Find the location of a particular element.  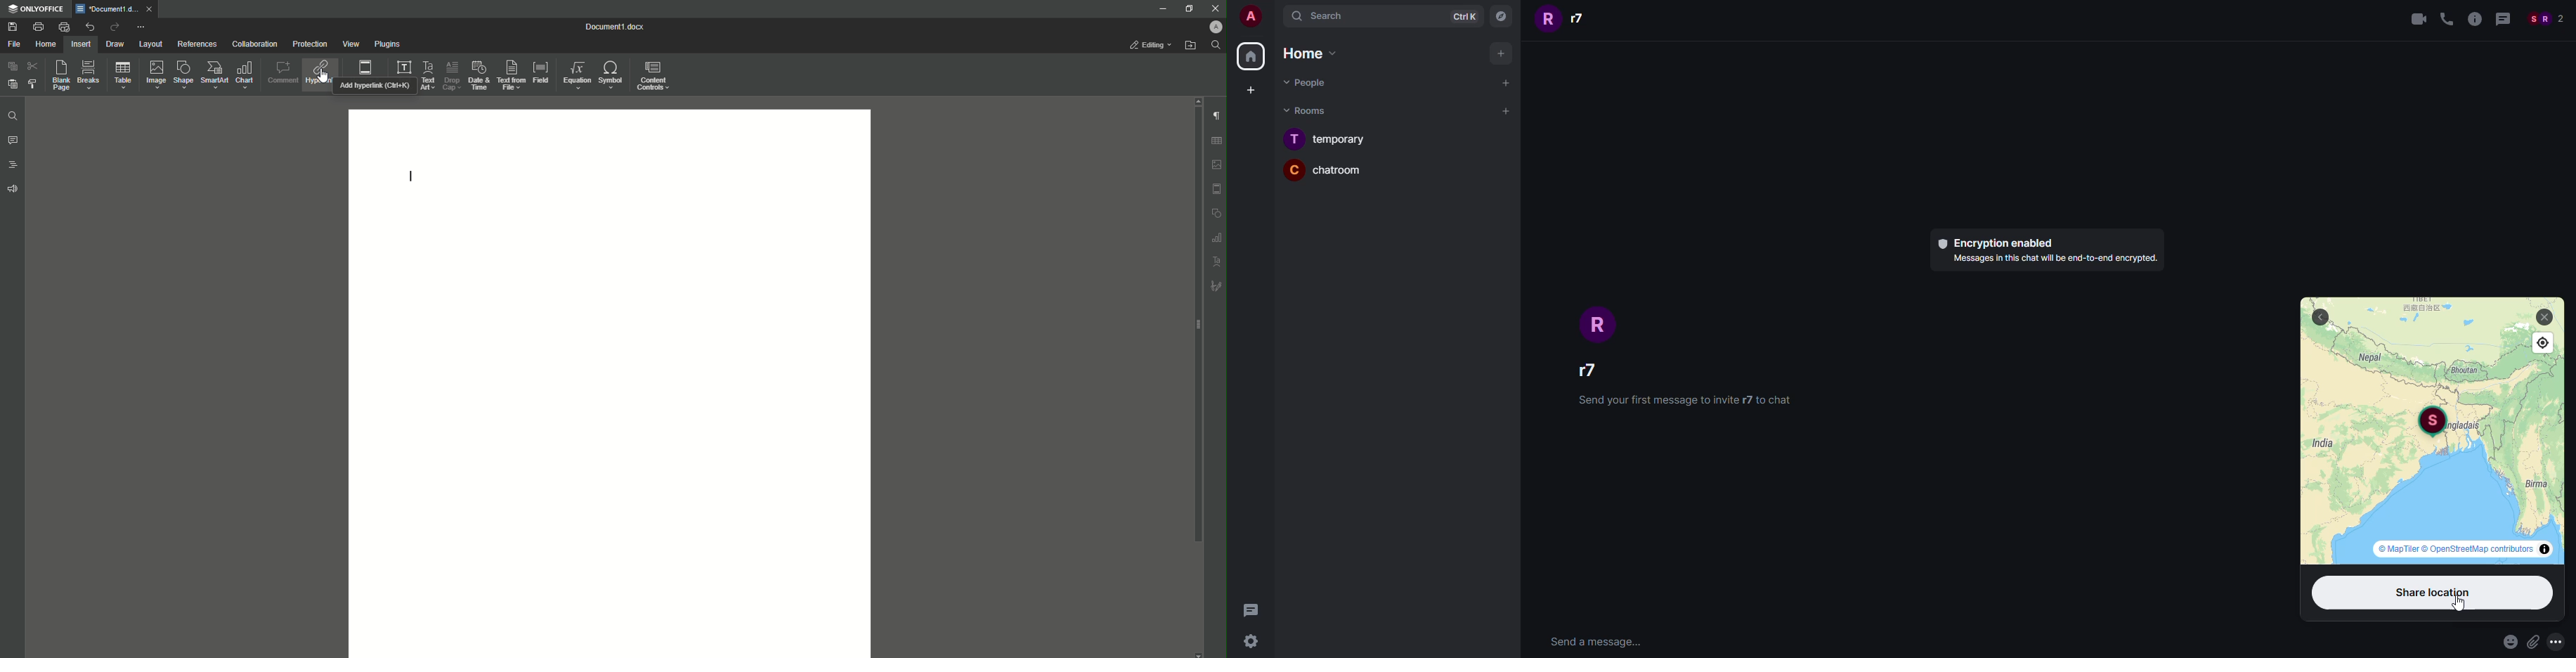

settingd is located at coordinates (1249, 643).